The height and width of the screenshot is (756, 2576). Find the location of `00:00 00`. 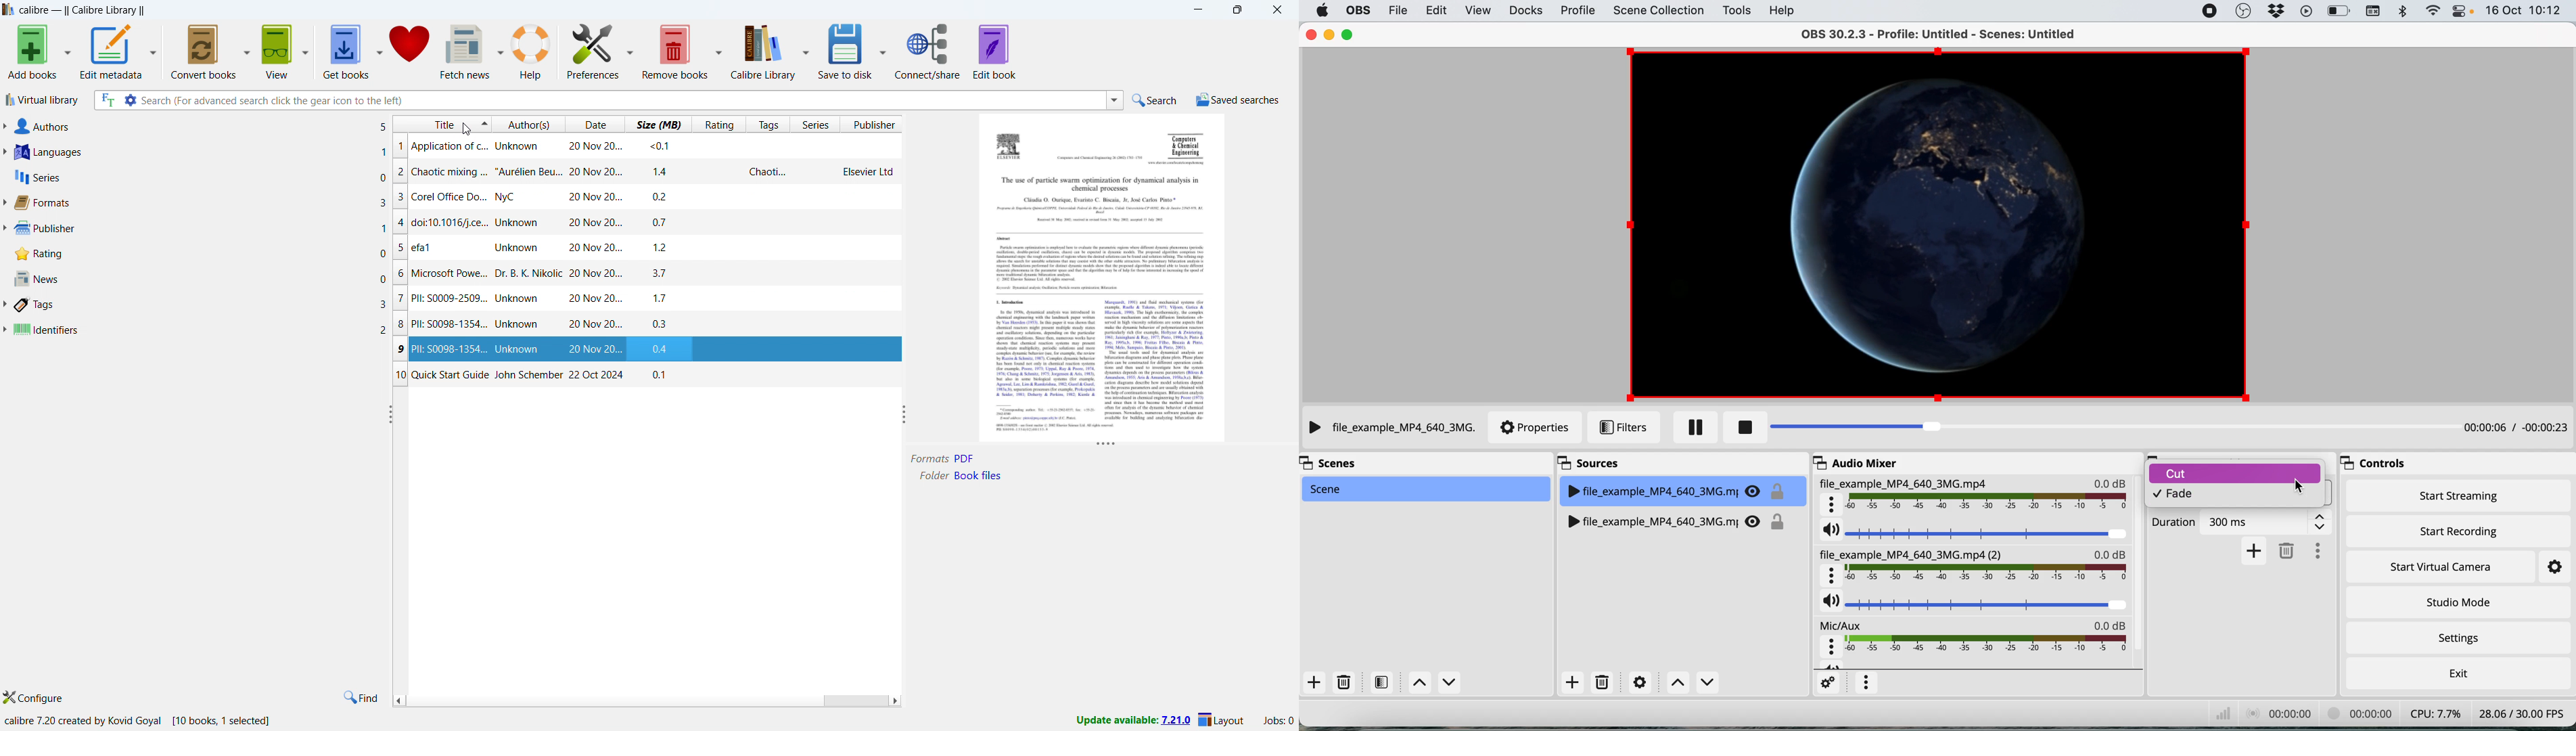

00:00 00 is located at coordinates (2357, 713).